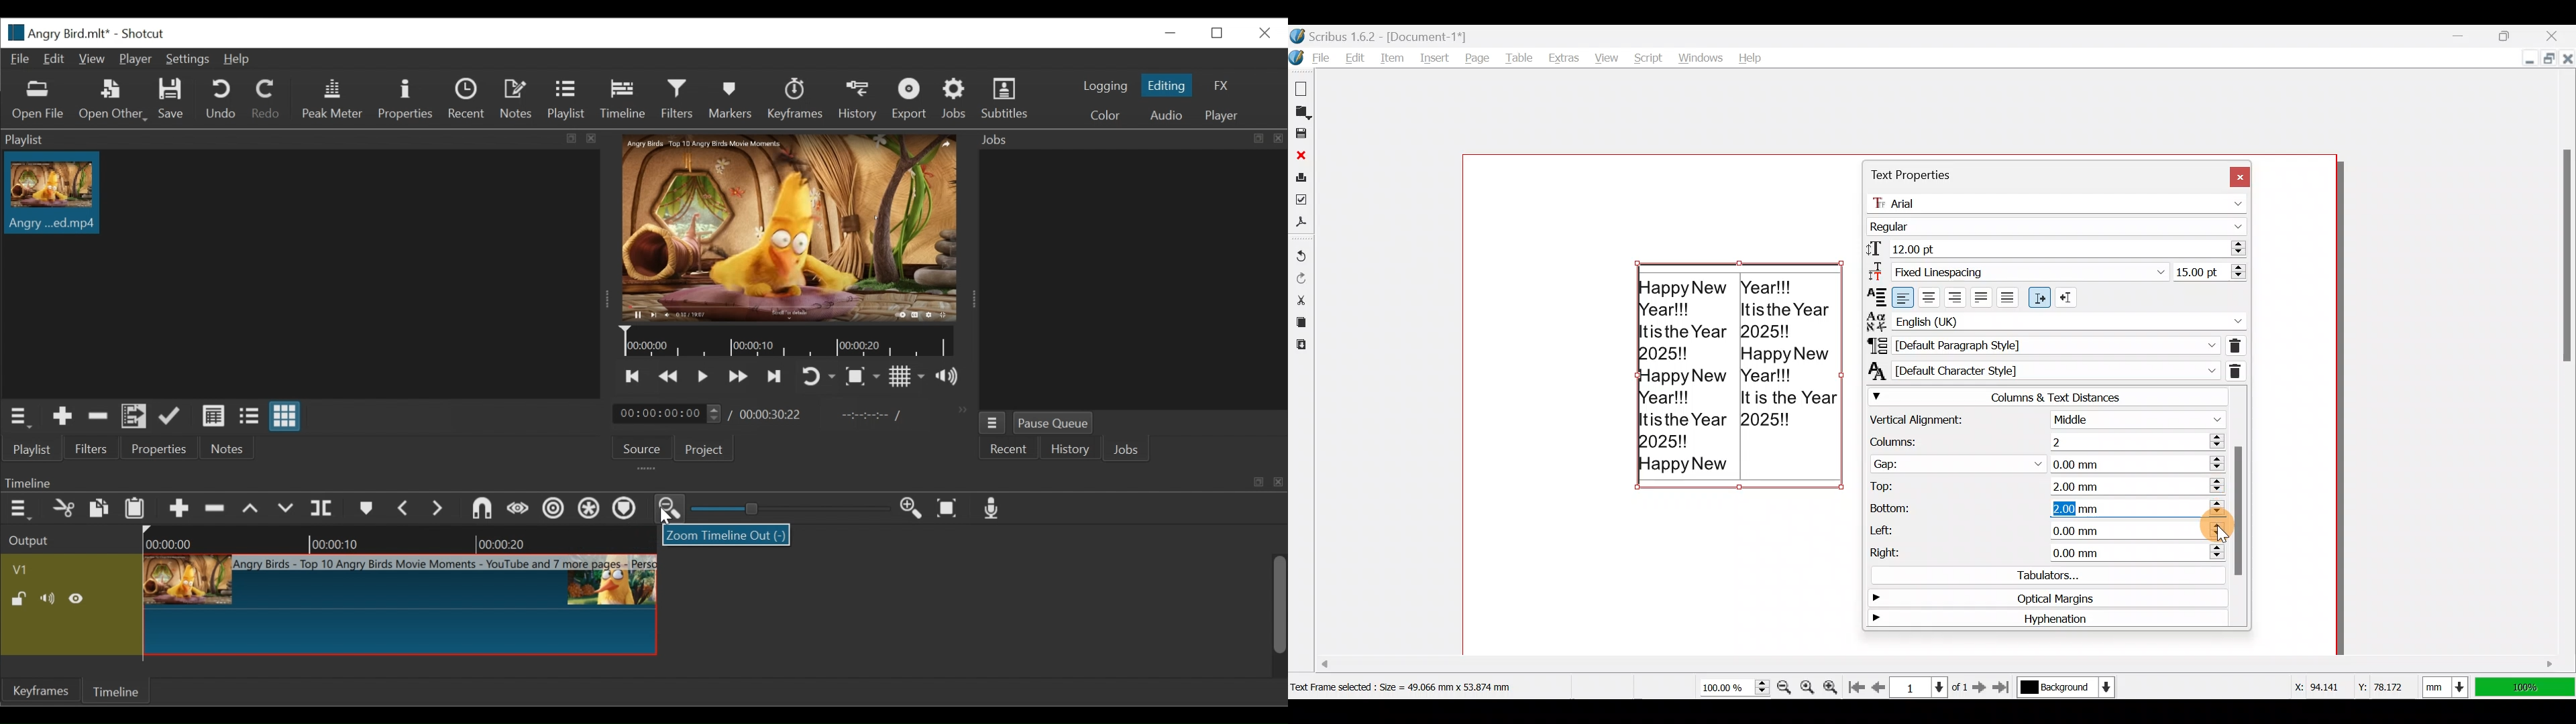 This screenshot has height=728, width=2576. What do you see at coordinates (1381, 34) in the screenshot?
I see `Scribus 1.6.2` at bounding box center [1381, 34].